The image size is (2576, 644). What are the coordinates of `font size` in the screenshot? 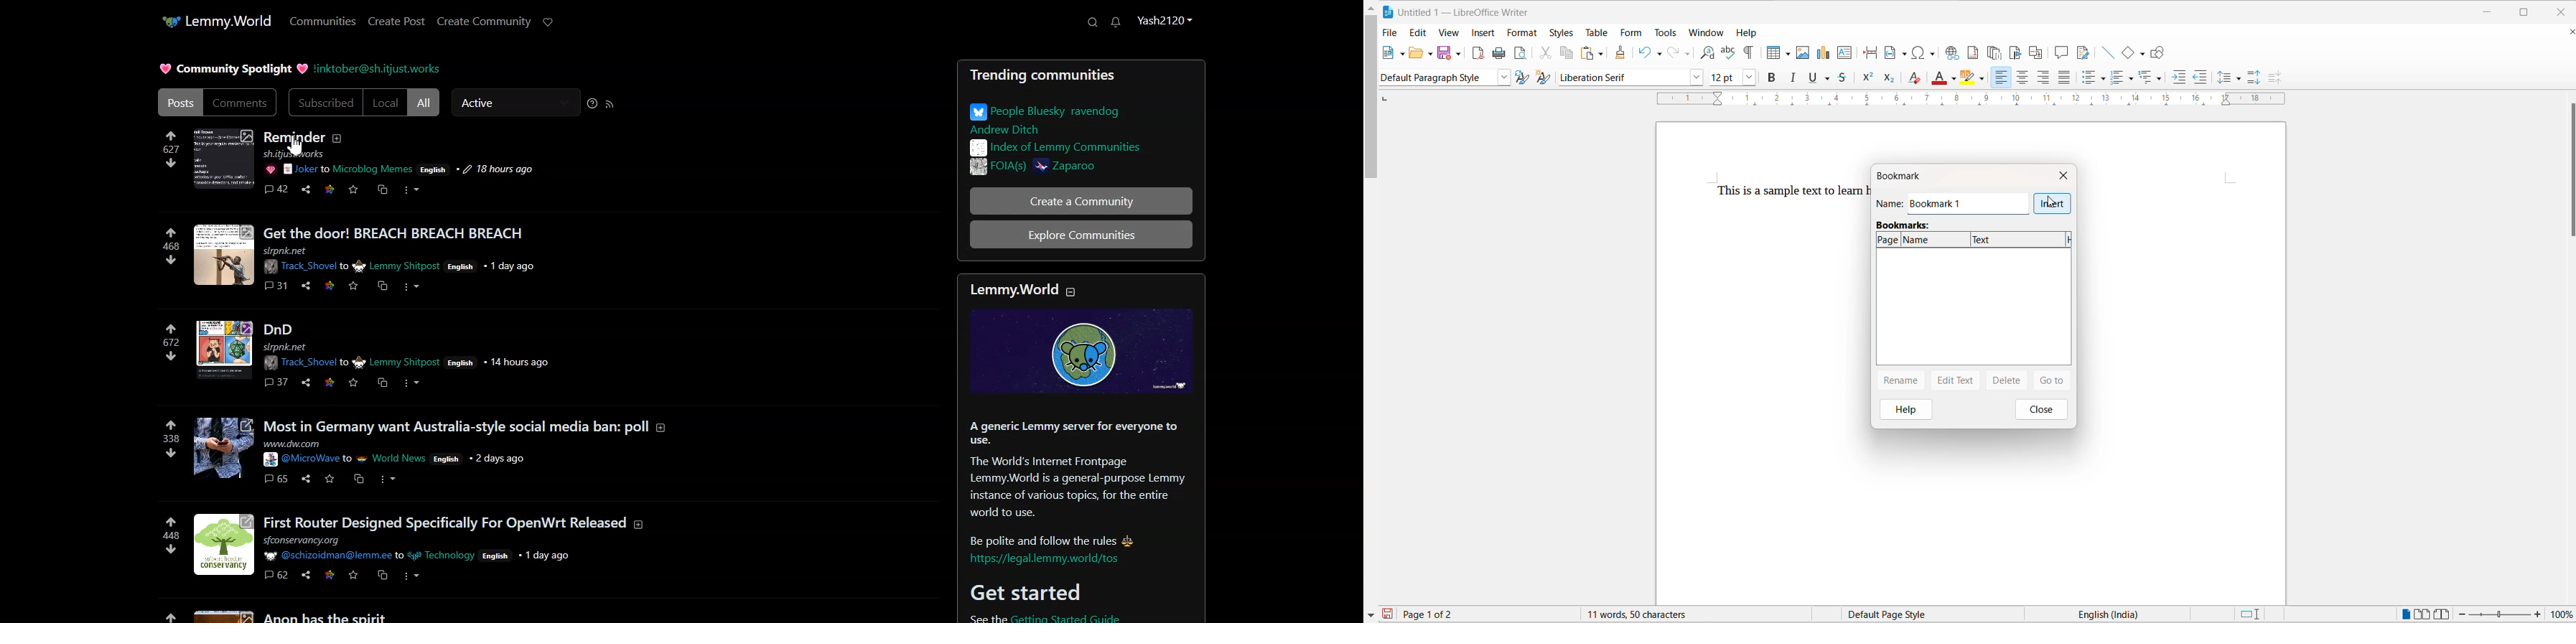 It's located at (1724, 78).